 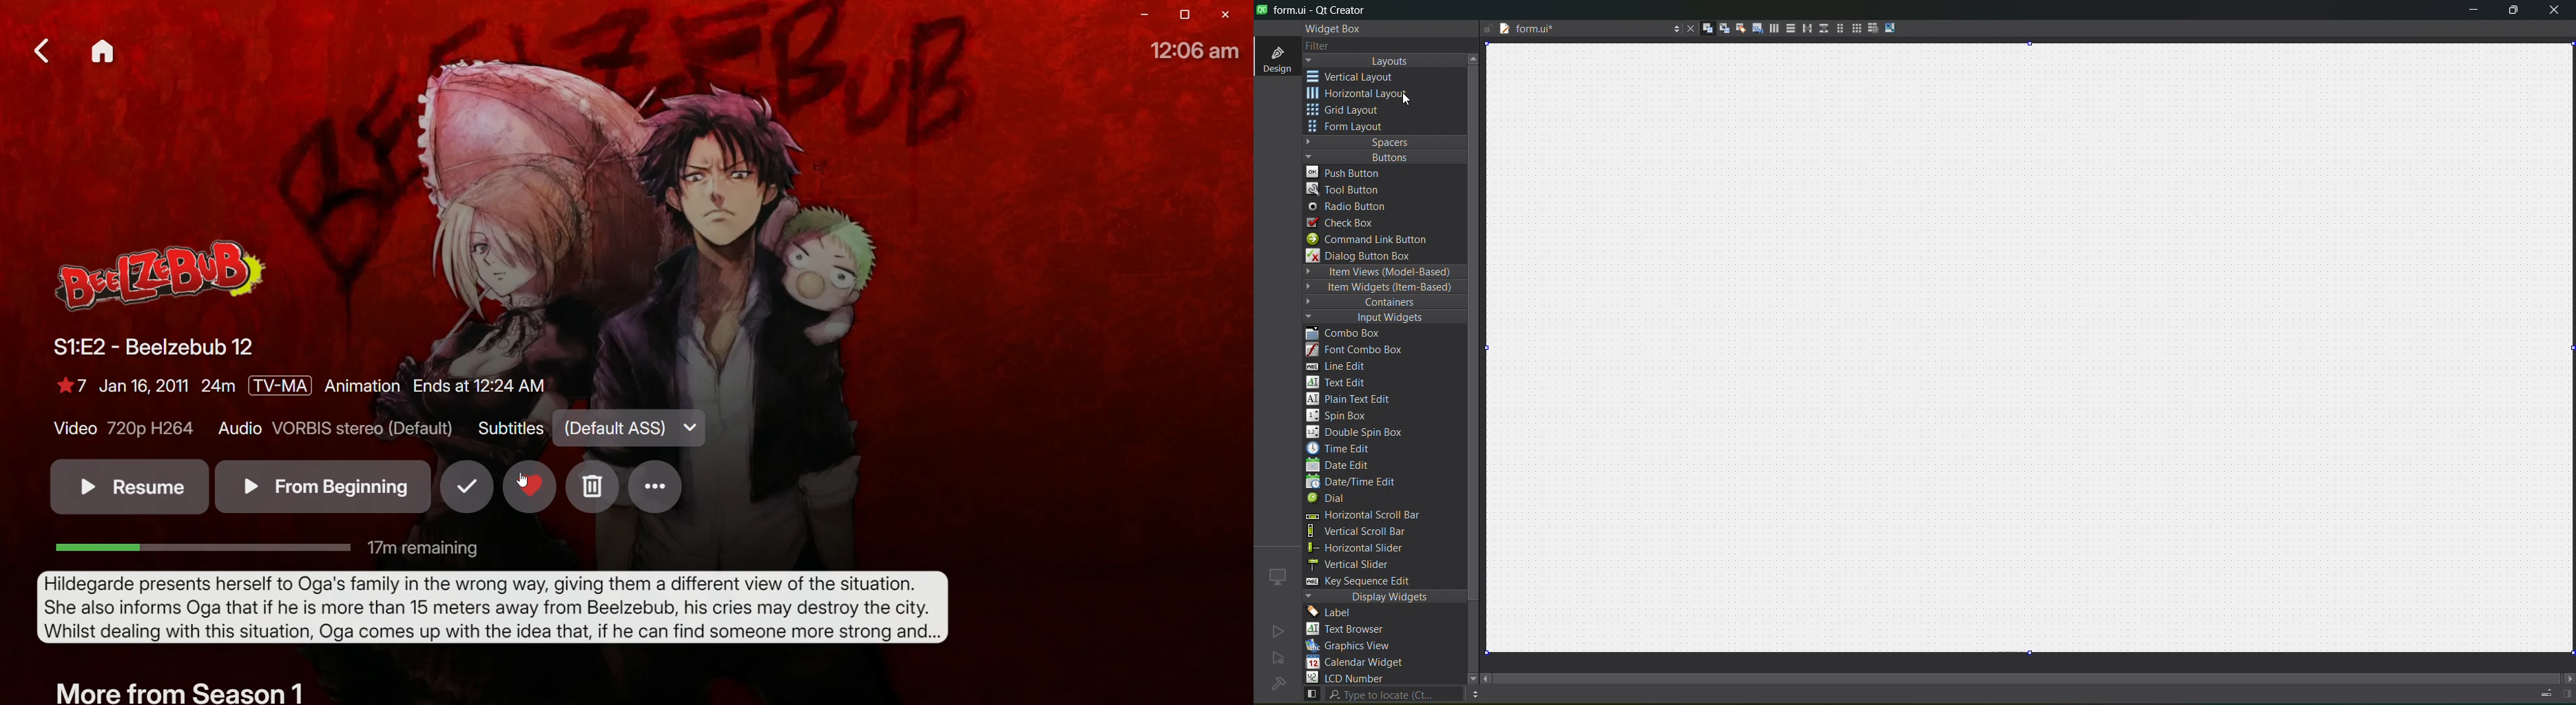 I want to click on form, so click(x=1350, y=127).